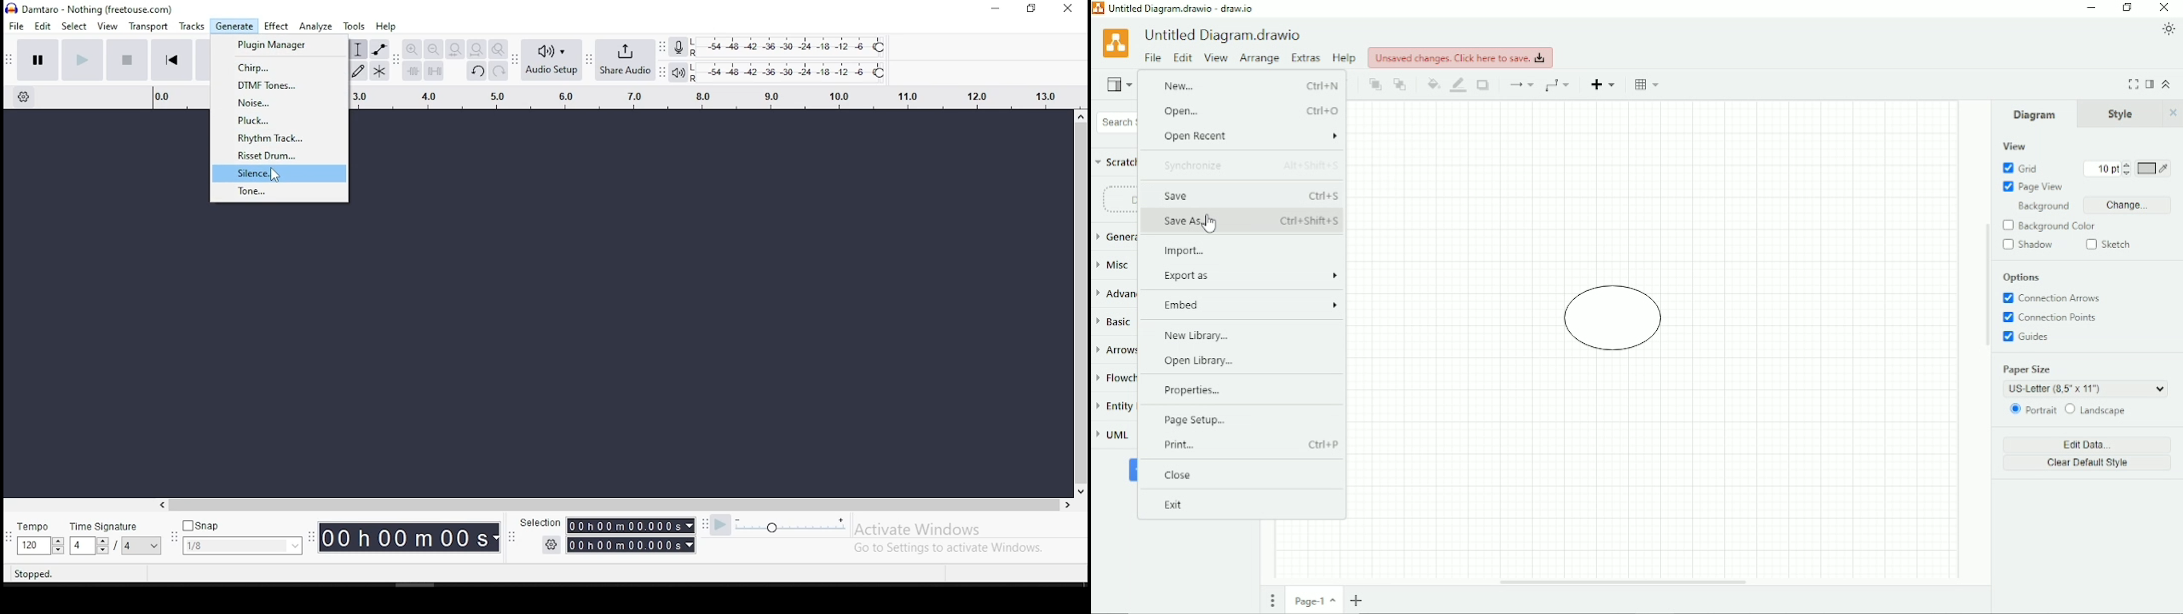  Describe the element at coordinates (281, 119) in the screenshot. I see `pluck` at that location.